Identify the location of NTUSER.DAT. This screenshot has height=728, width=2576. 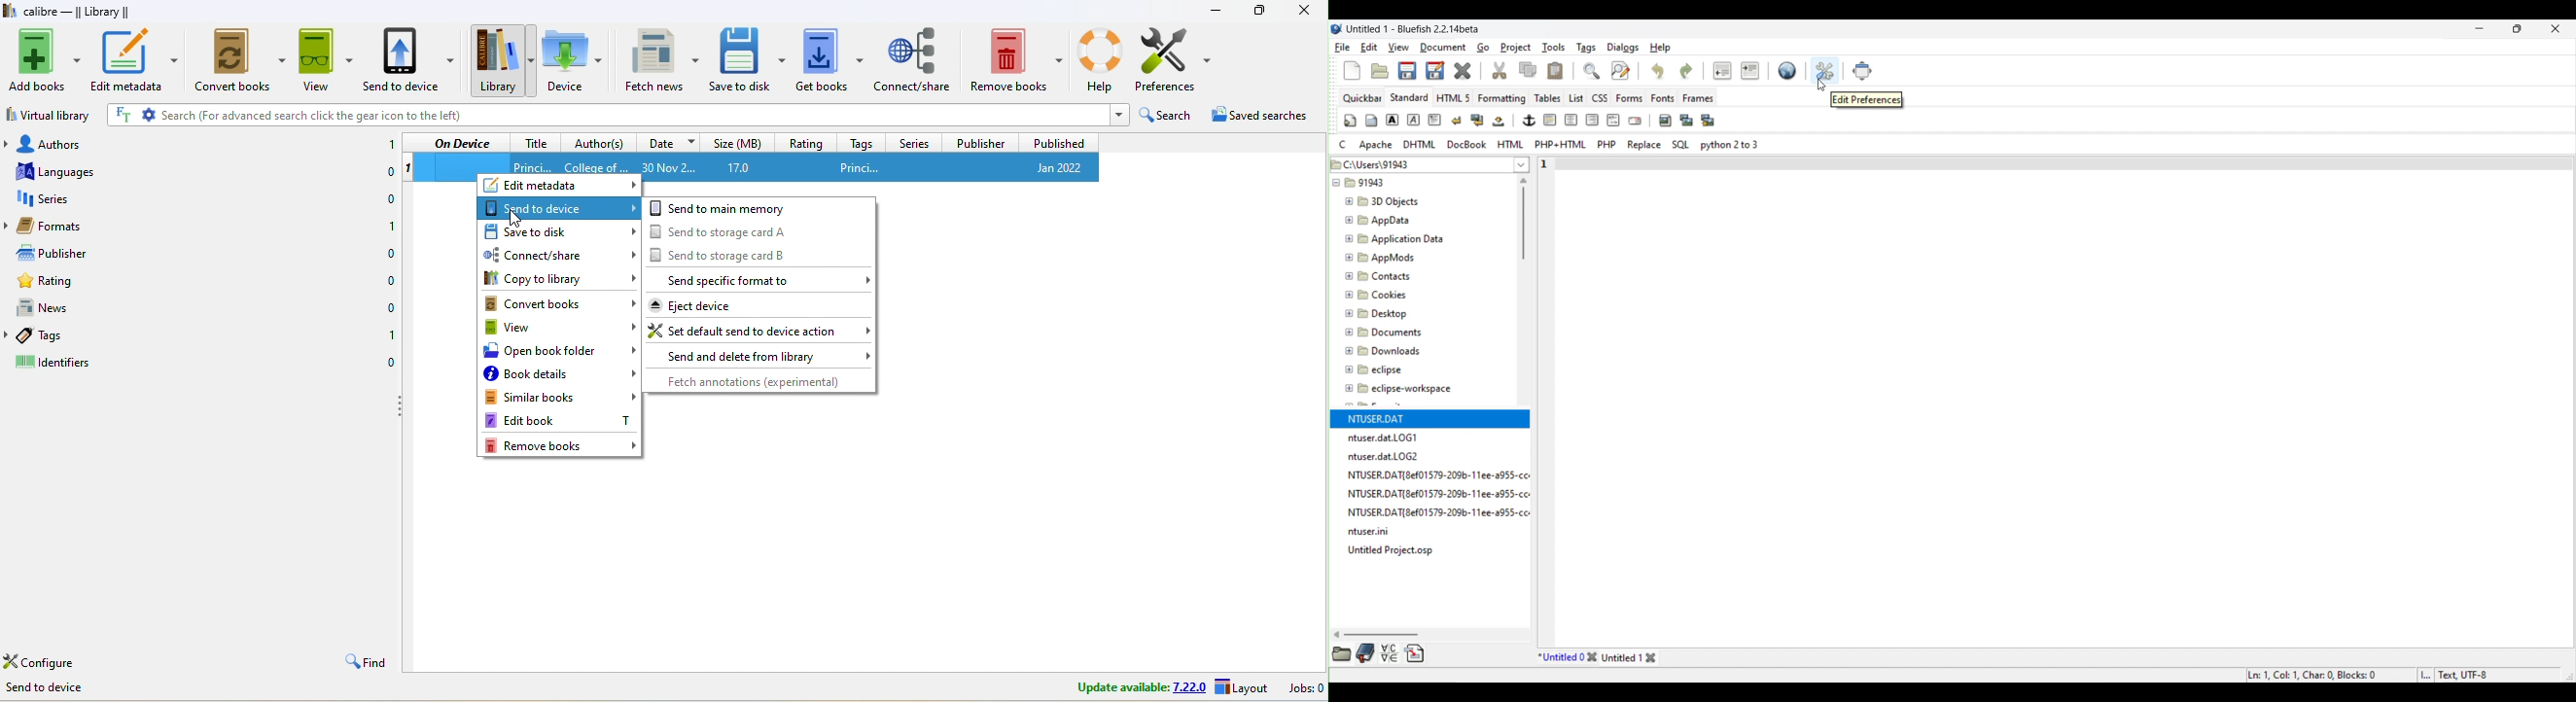
(1381, 418).